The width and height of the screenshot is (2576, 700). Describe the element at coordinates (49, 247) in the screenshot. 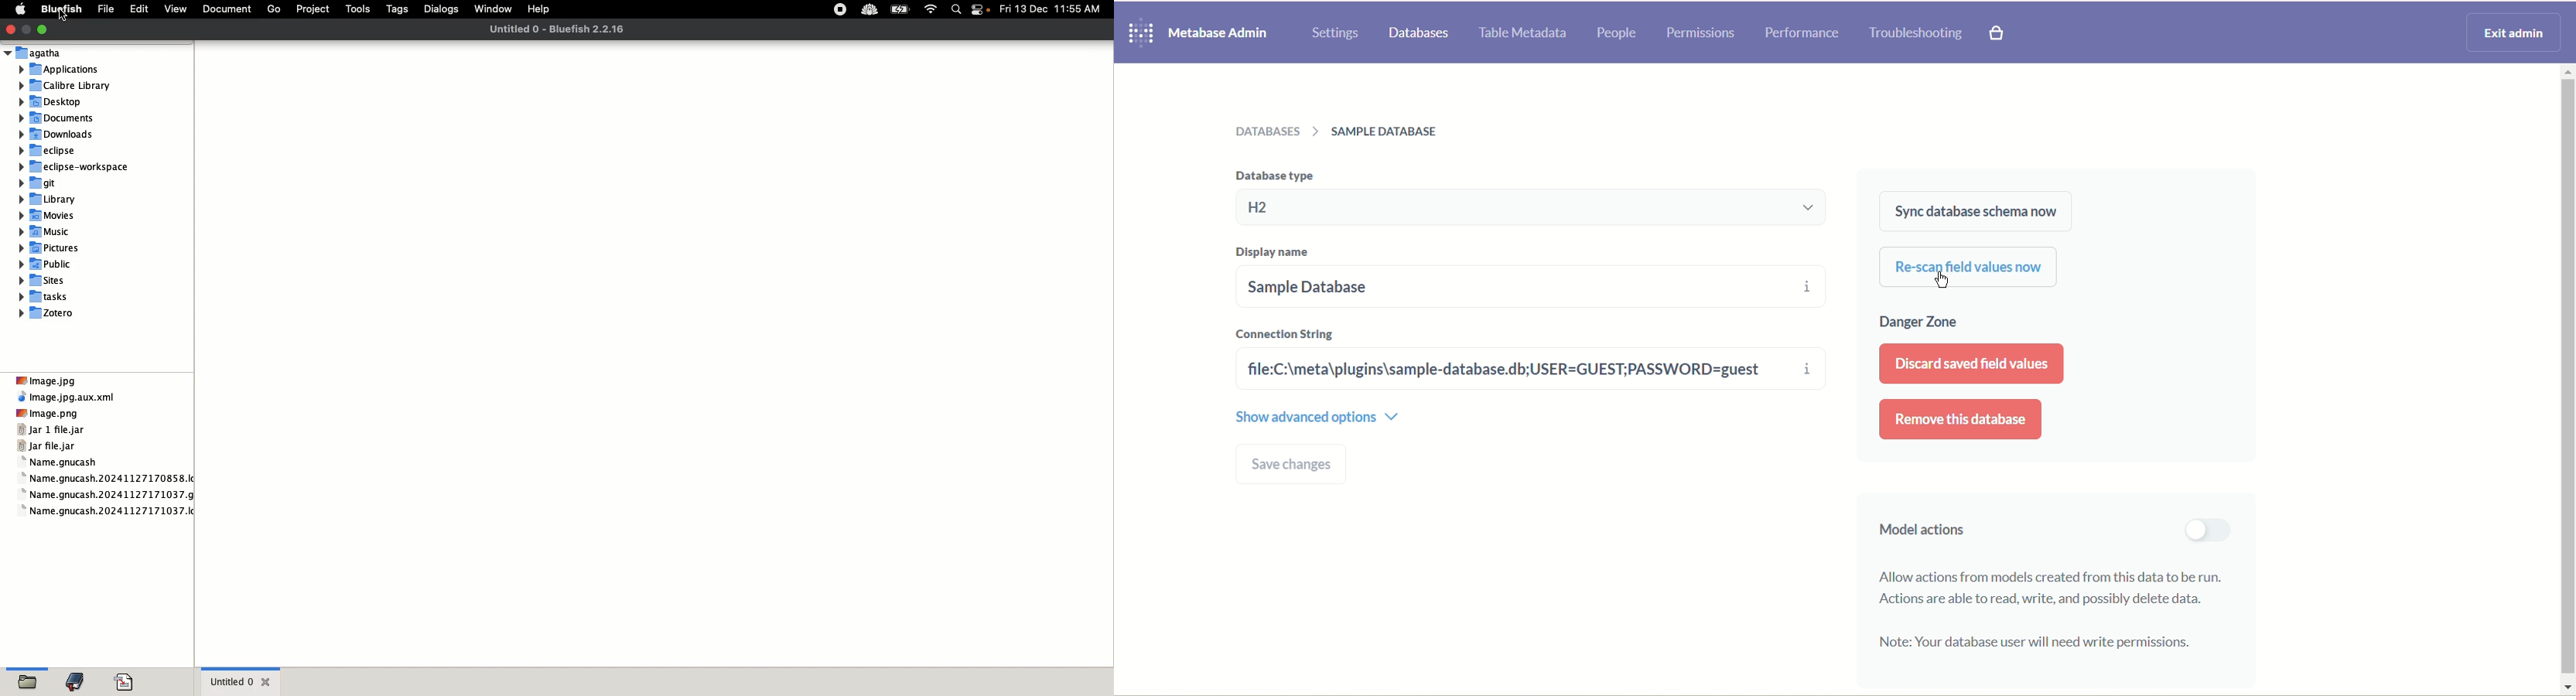

I see `picture` at that location.